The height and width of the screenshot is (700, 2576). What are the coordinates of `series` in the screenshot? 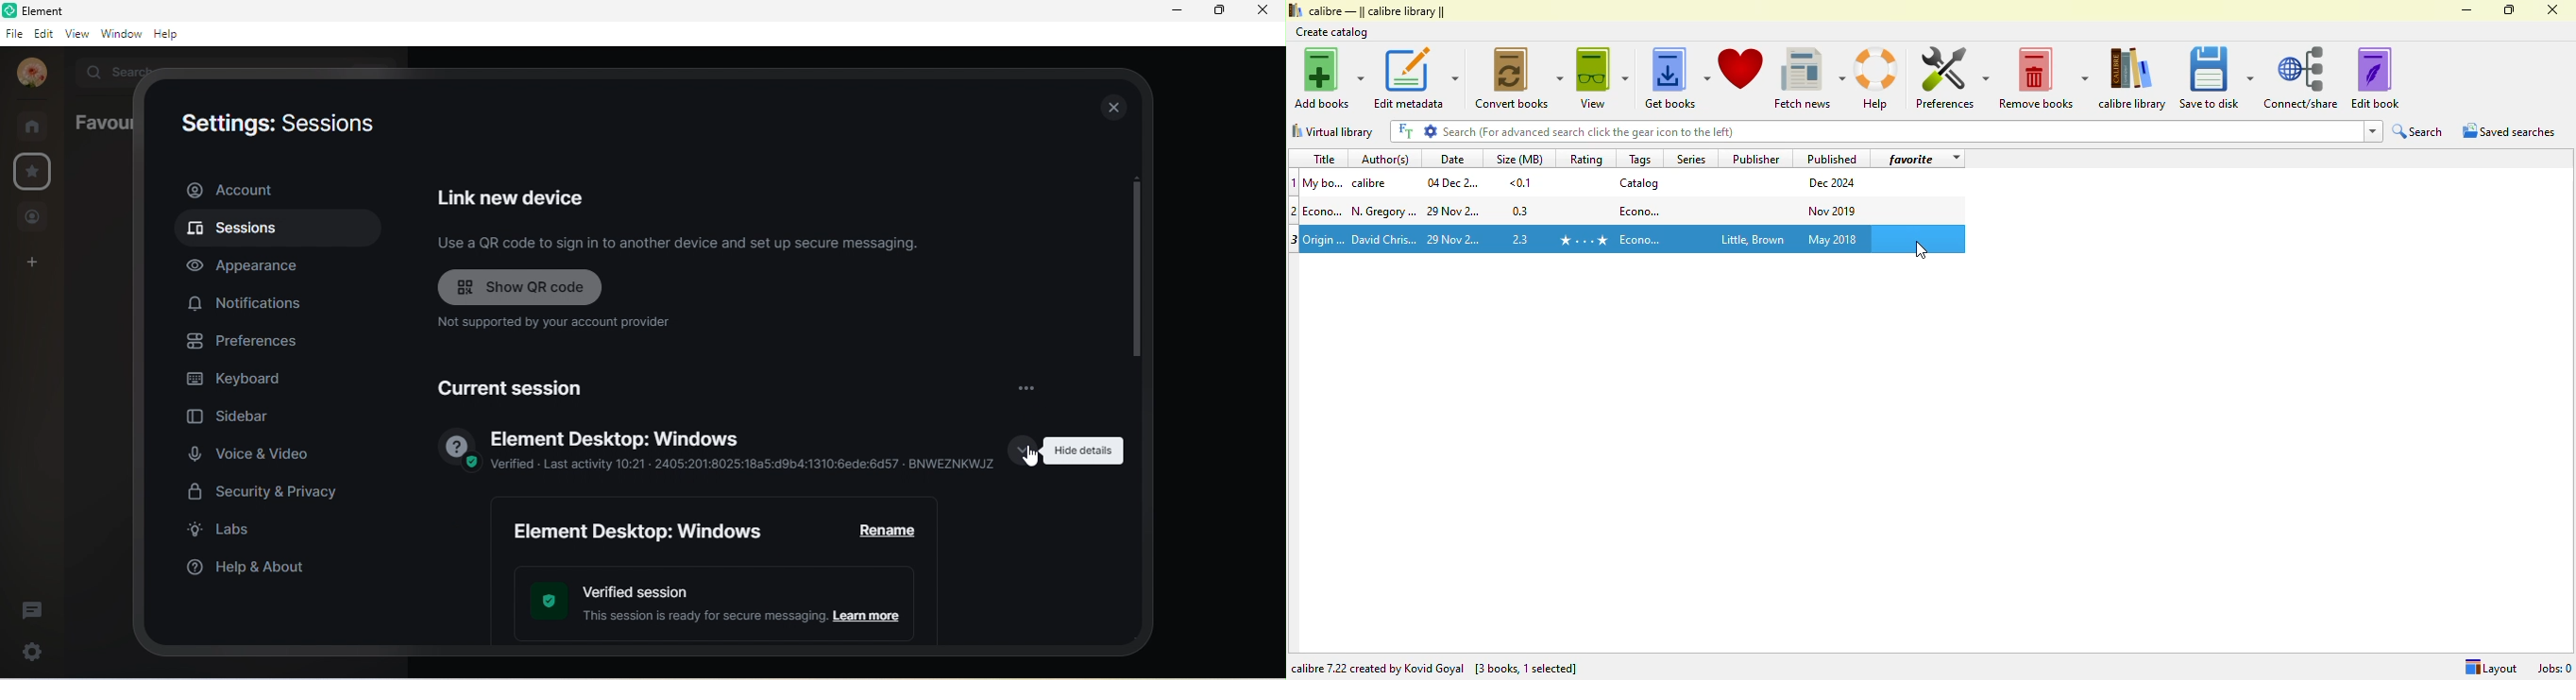 It's located at (1689, 158).